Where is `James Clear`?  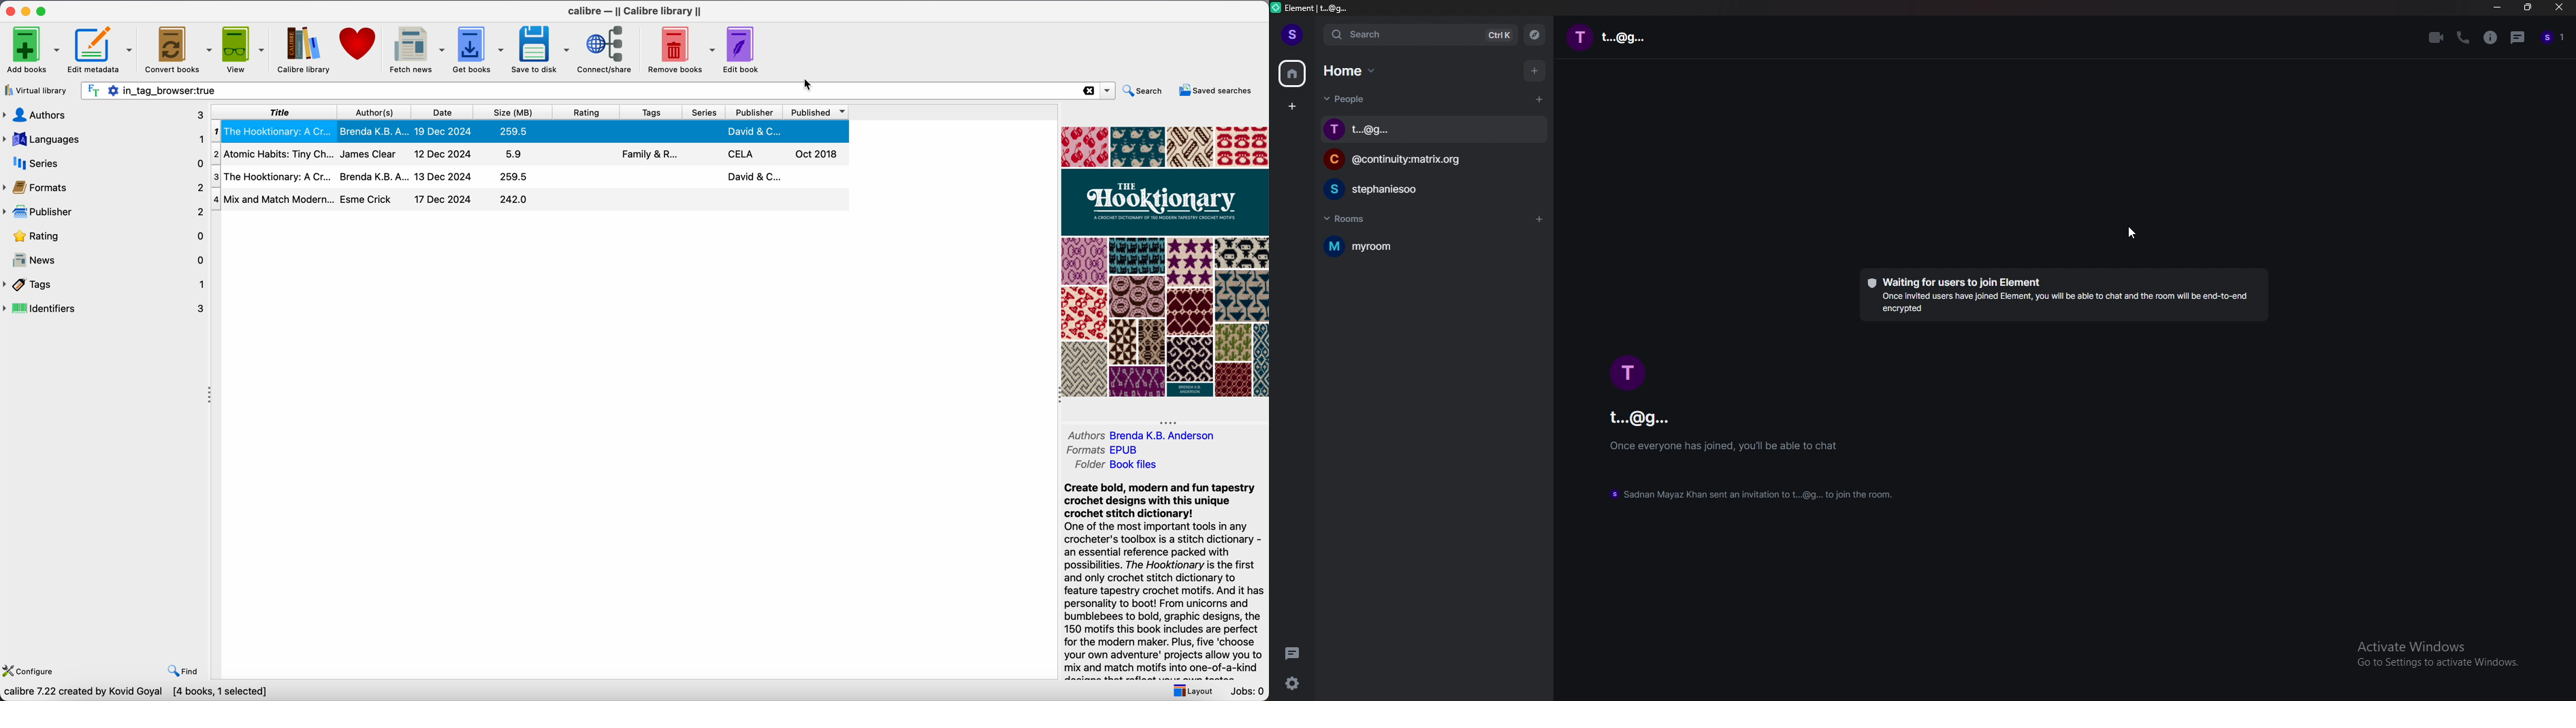 James Clear is located at coordinates (367, 153).